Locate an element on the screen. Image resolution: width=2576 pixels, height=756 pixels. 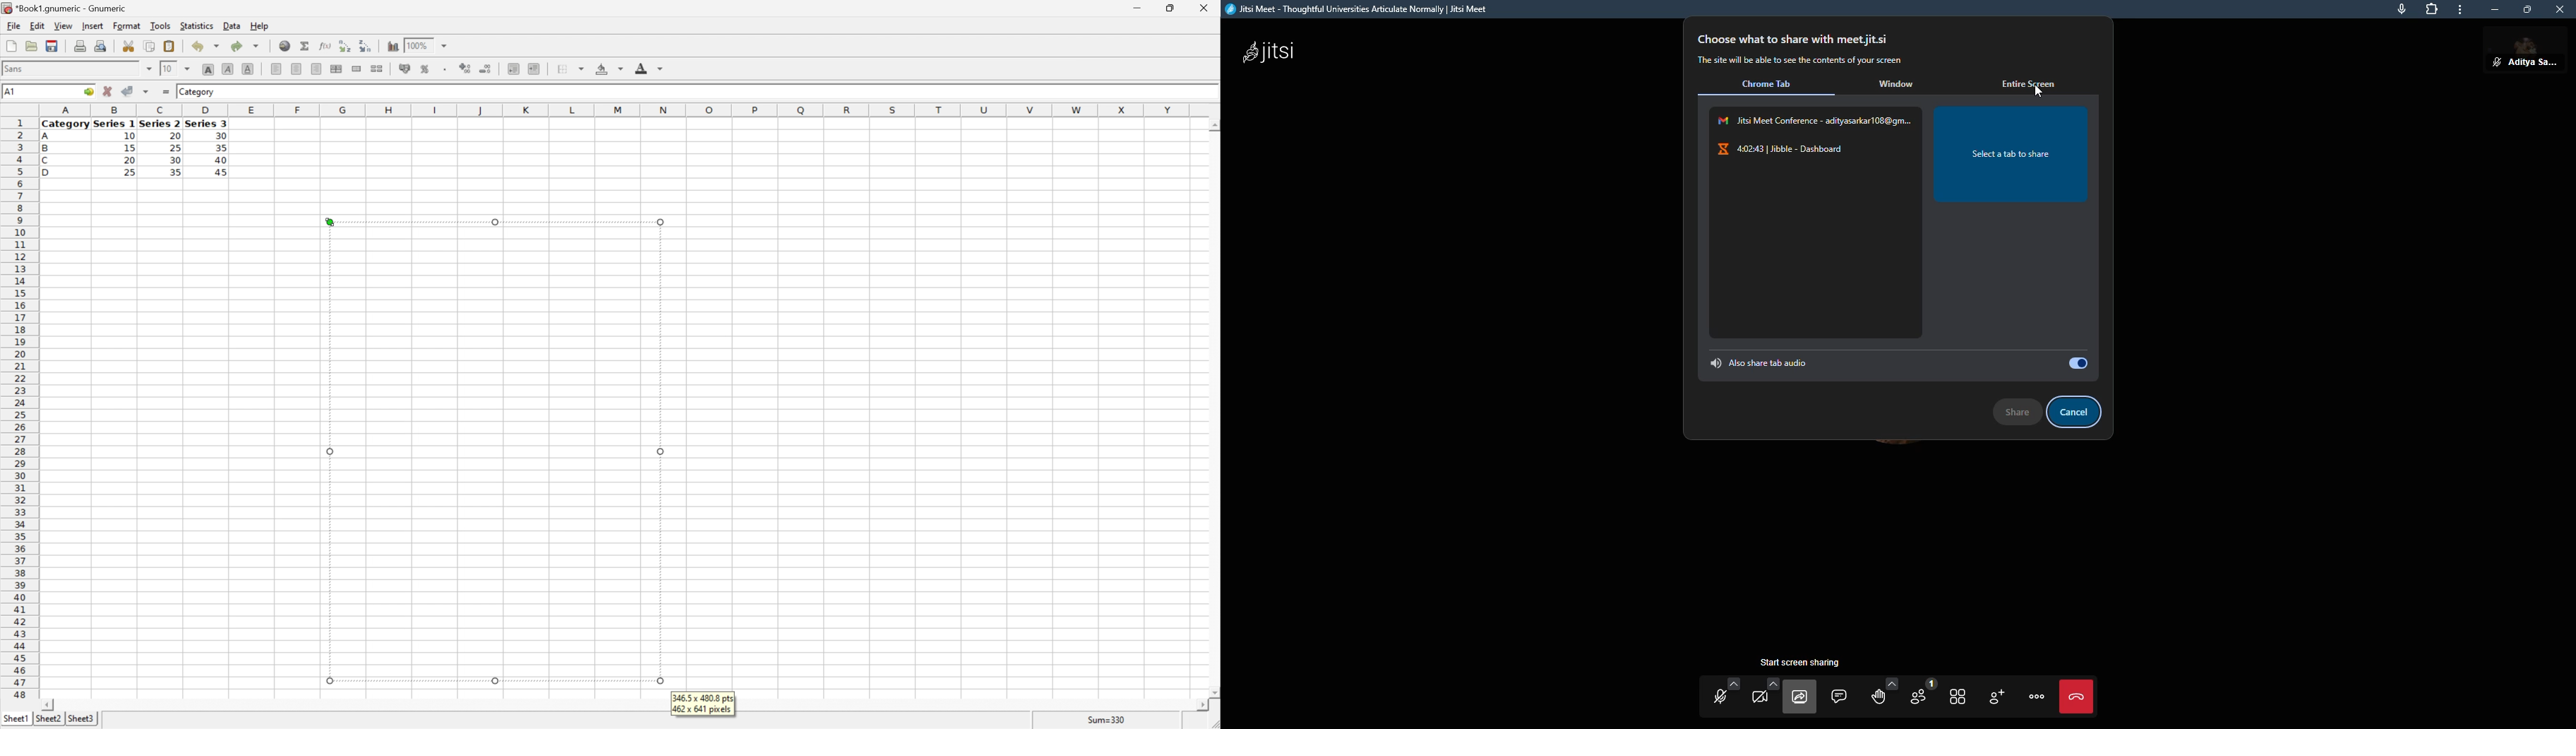
Insert a hyperlink is located at coordinates (285, 45).